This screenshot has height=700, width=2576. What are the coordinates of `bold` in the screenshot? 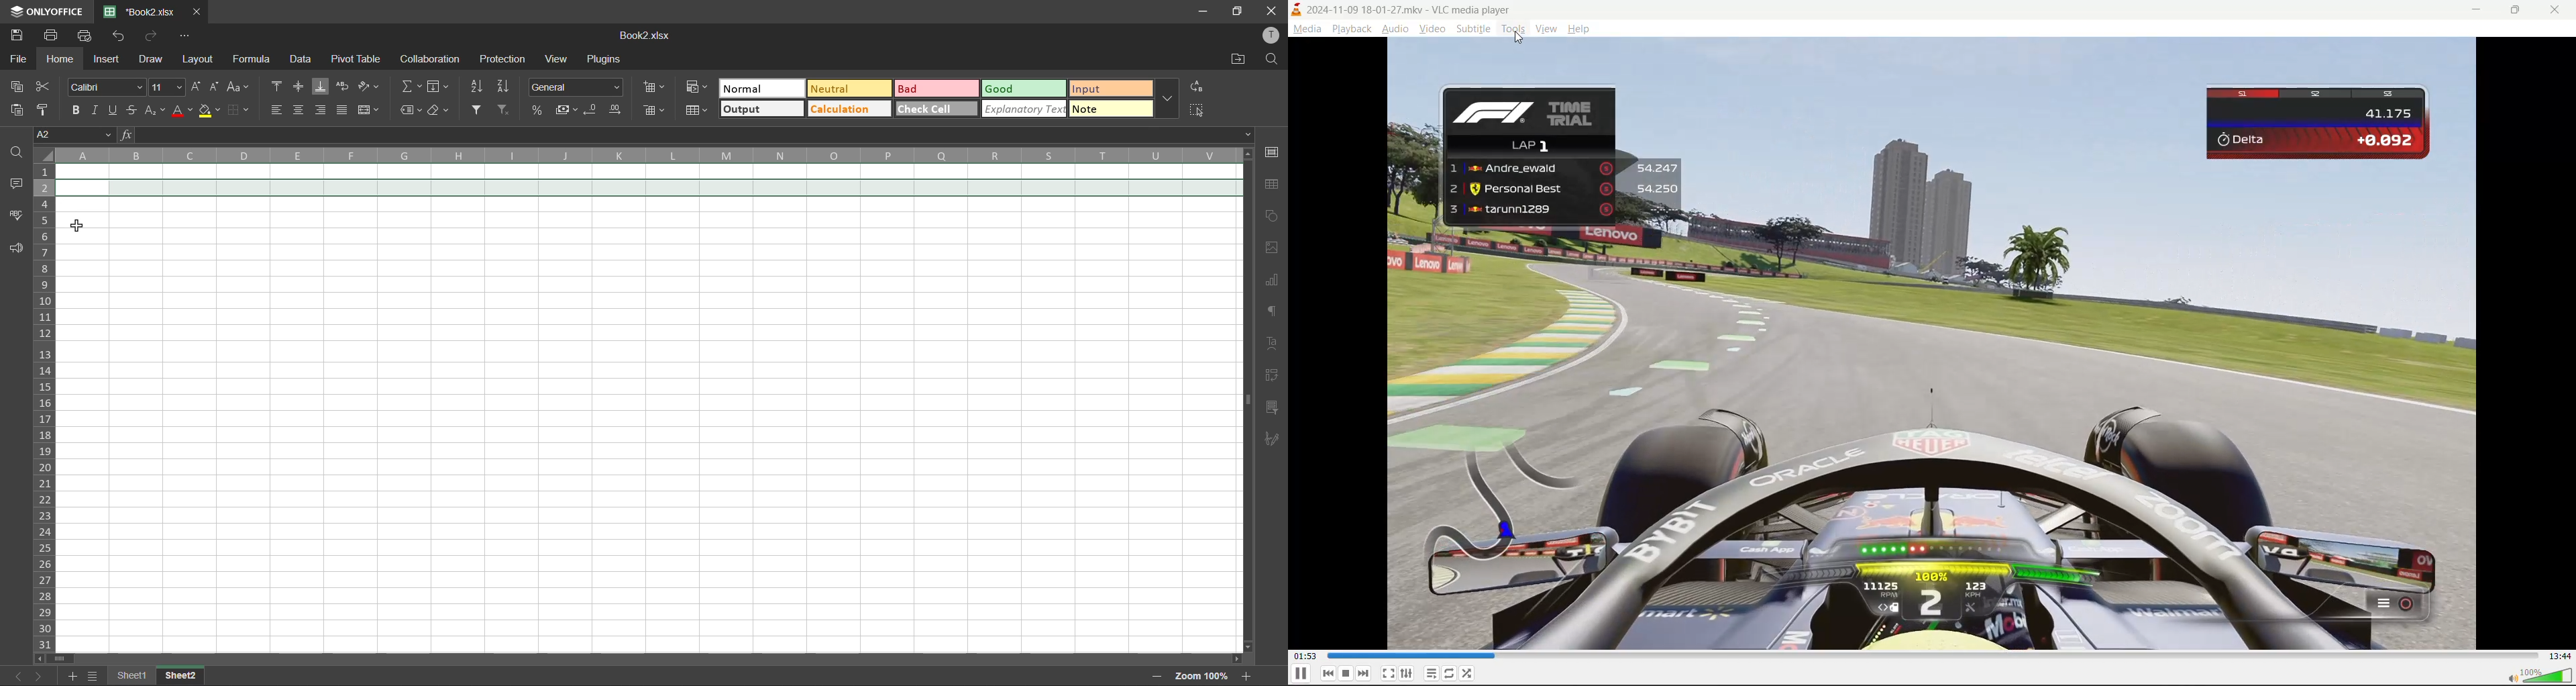 It's located at (76, 109).